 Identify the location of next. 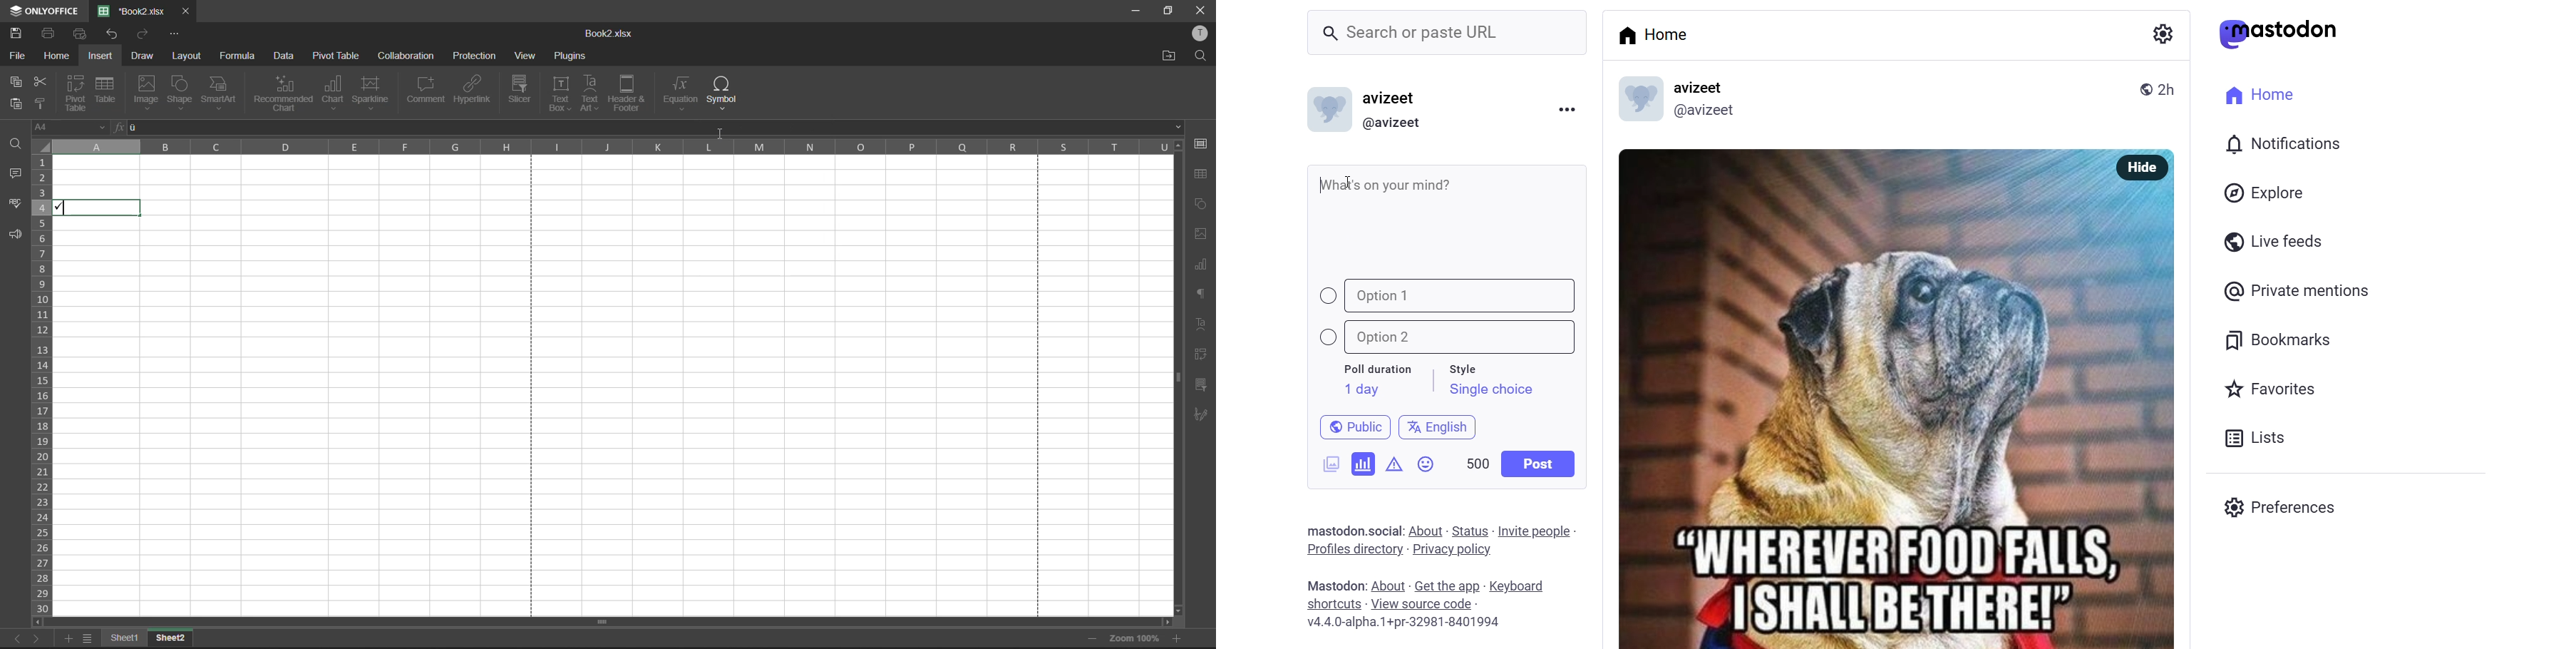
(37, 638).